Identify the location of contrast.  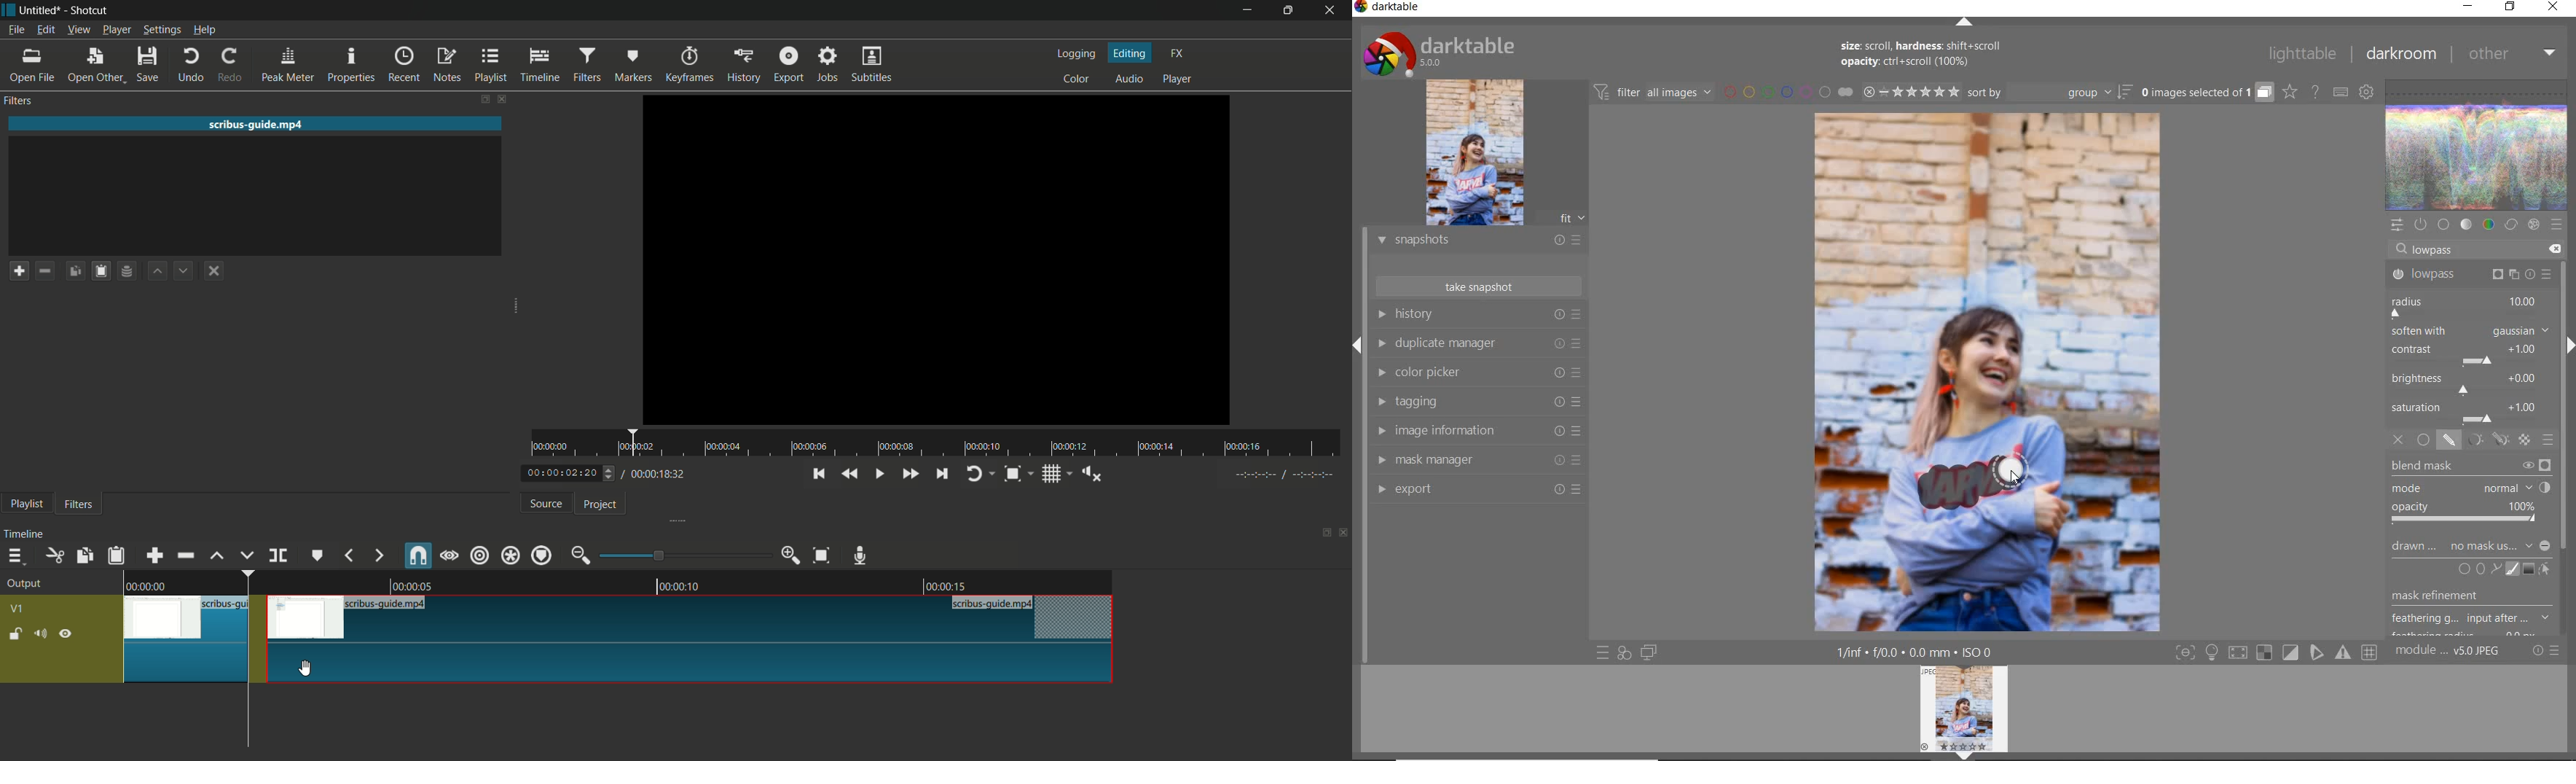
(2467, 353).